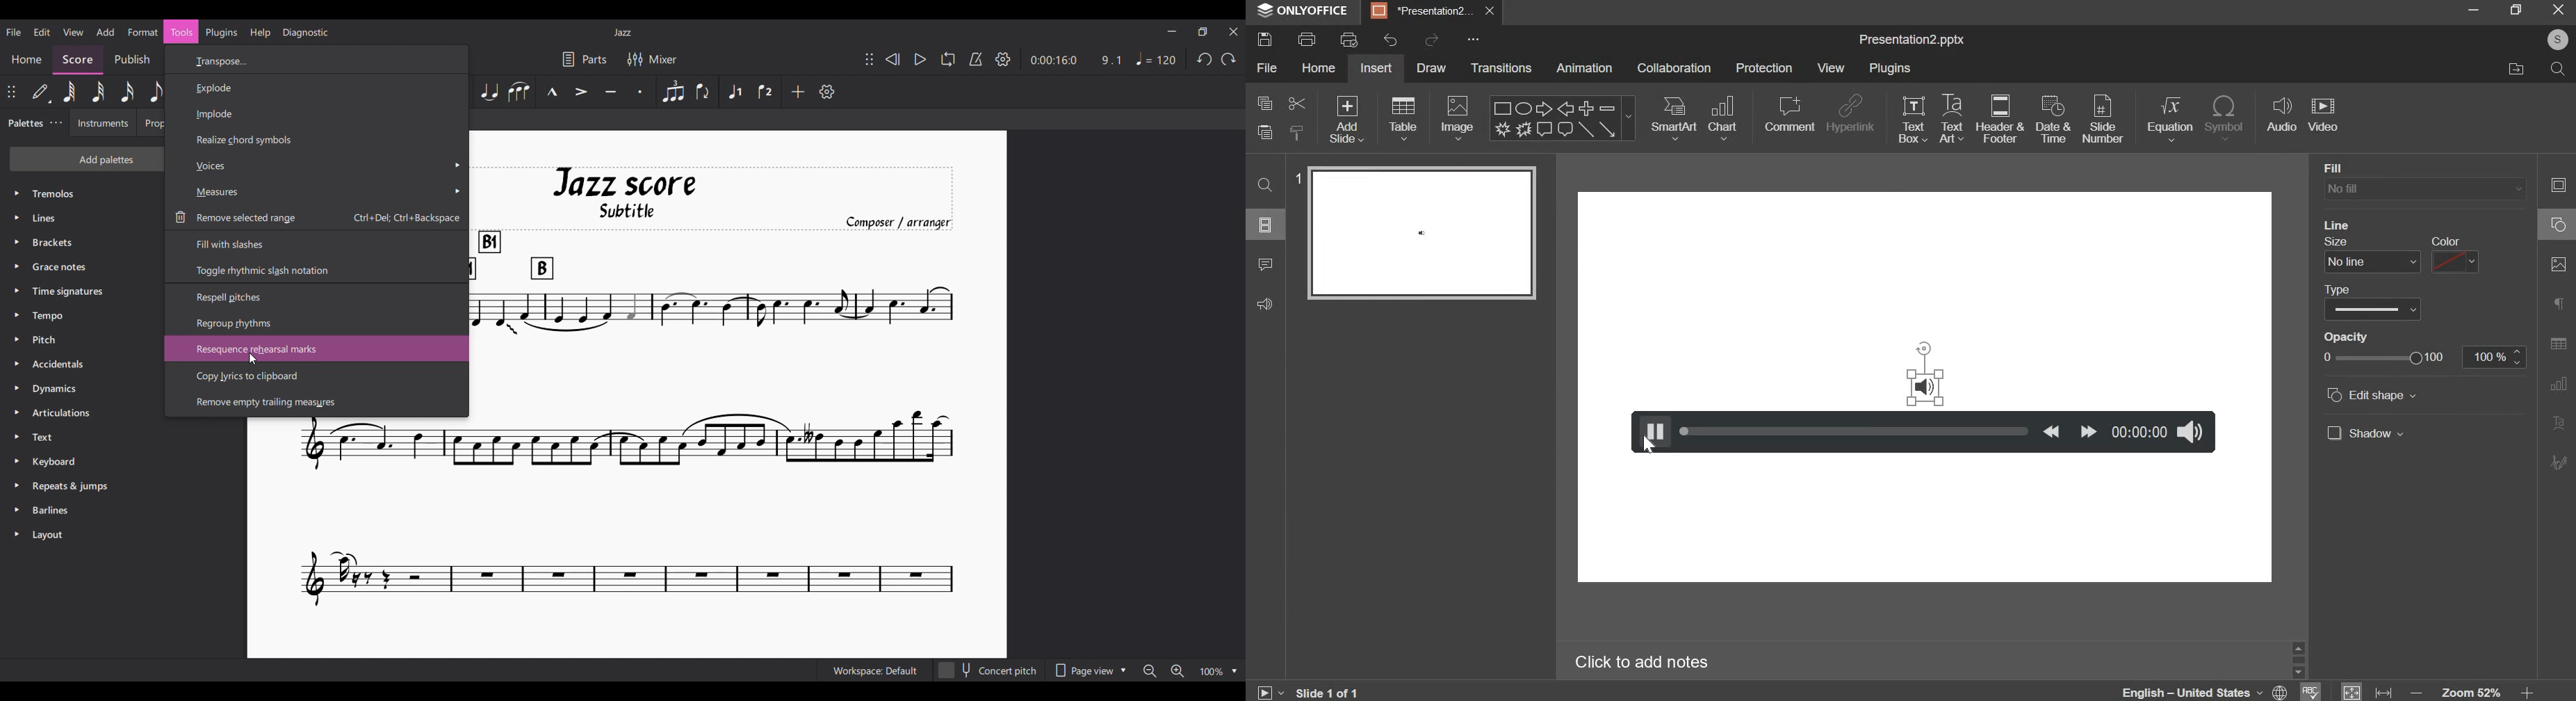 This screenshot has height=728, width=2576. Describe the element at coordinates (1433, 40) in the screenshot. I see `redo` at that location.